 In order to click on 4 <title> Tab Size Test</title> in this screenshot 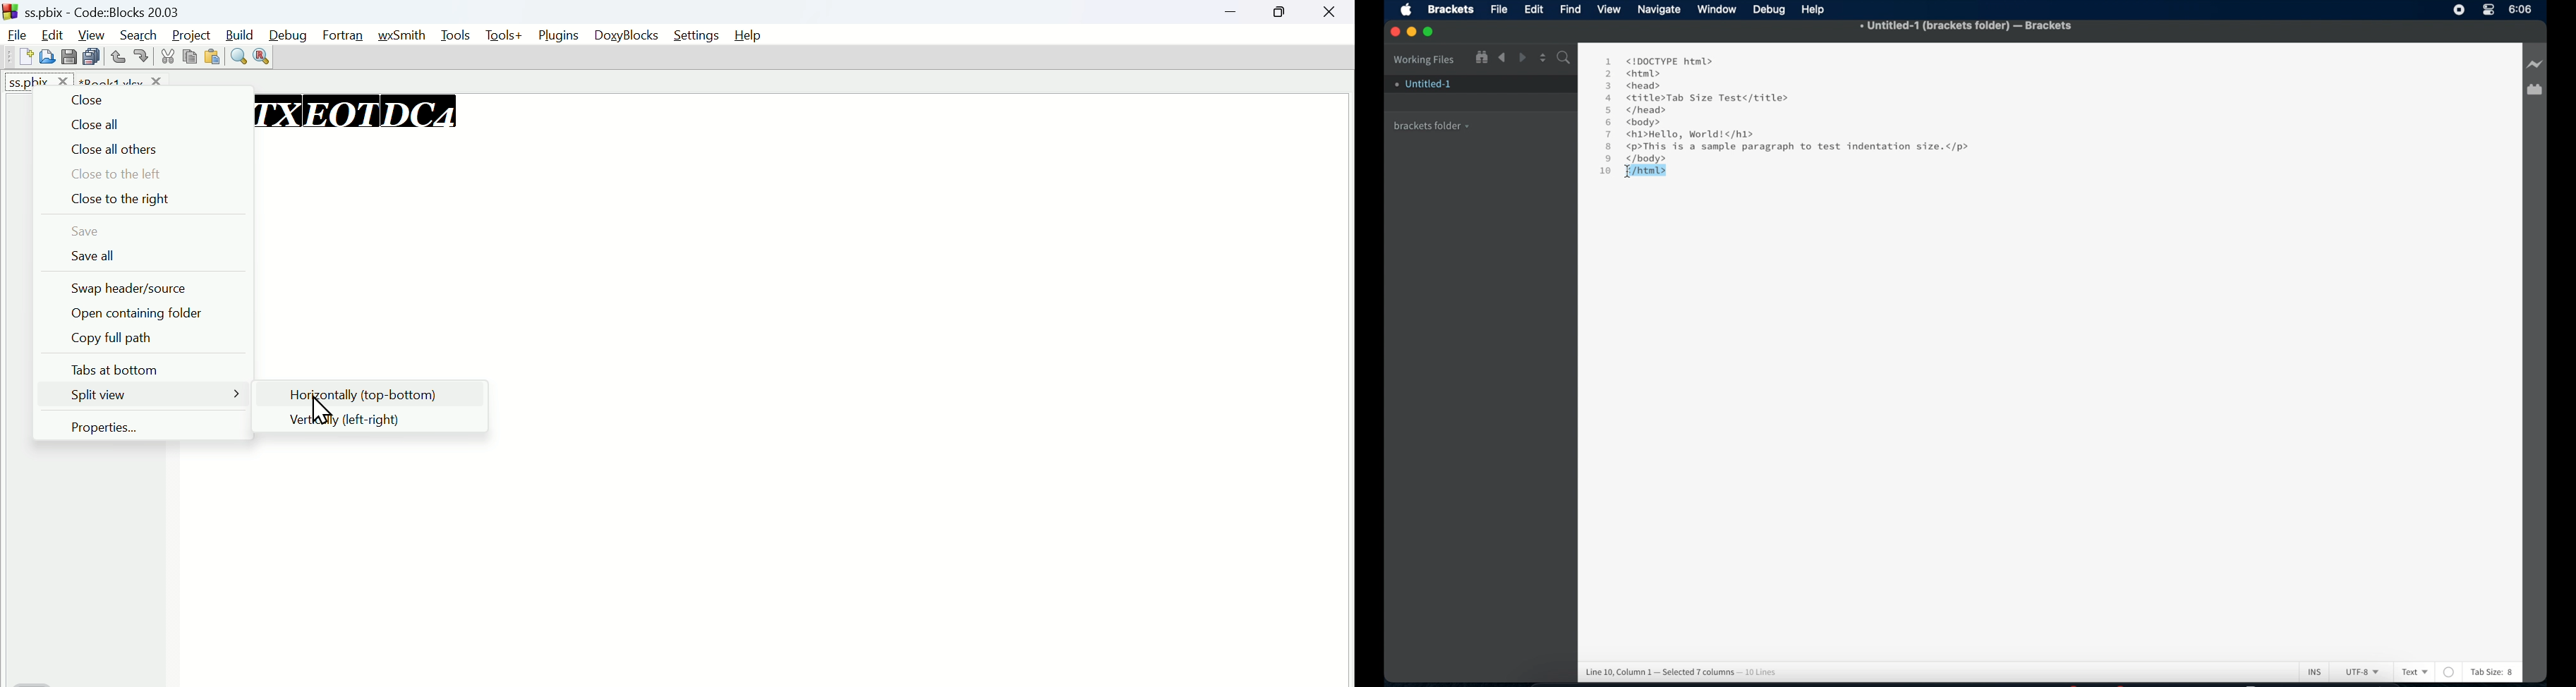, I will do `click(1696, 98)`.